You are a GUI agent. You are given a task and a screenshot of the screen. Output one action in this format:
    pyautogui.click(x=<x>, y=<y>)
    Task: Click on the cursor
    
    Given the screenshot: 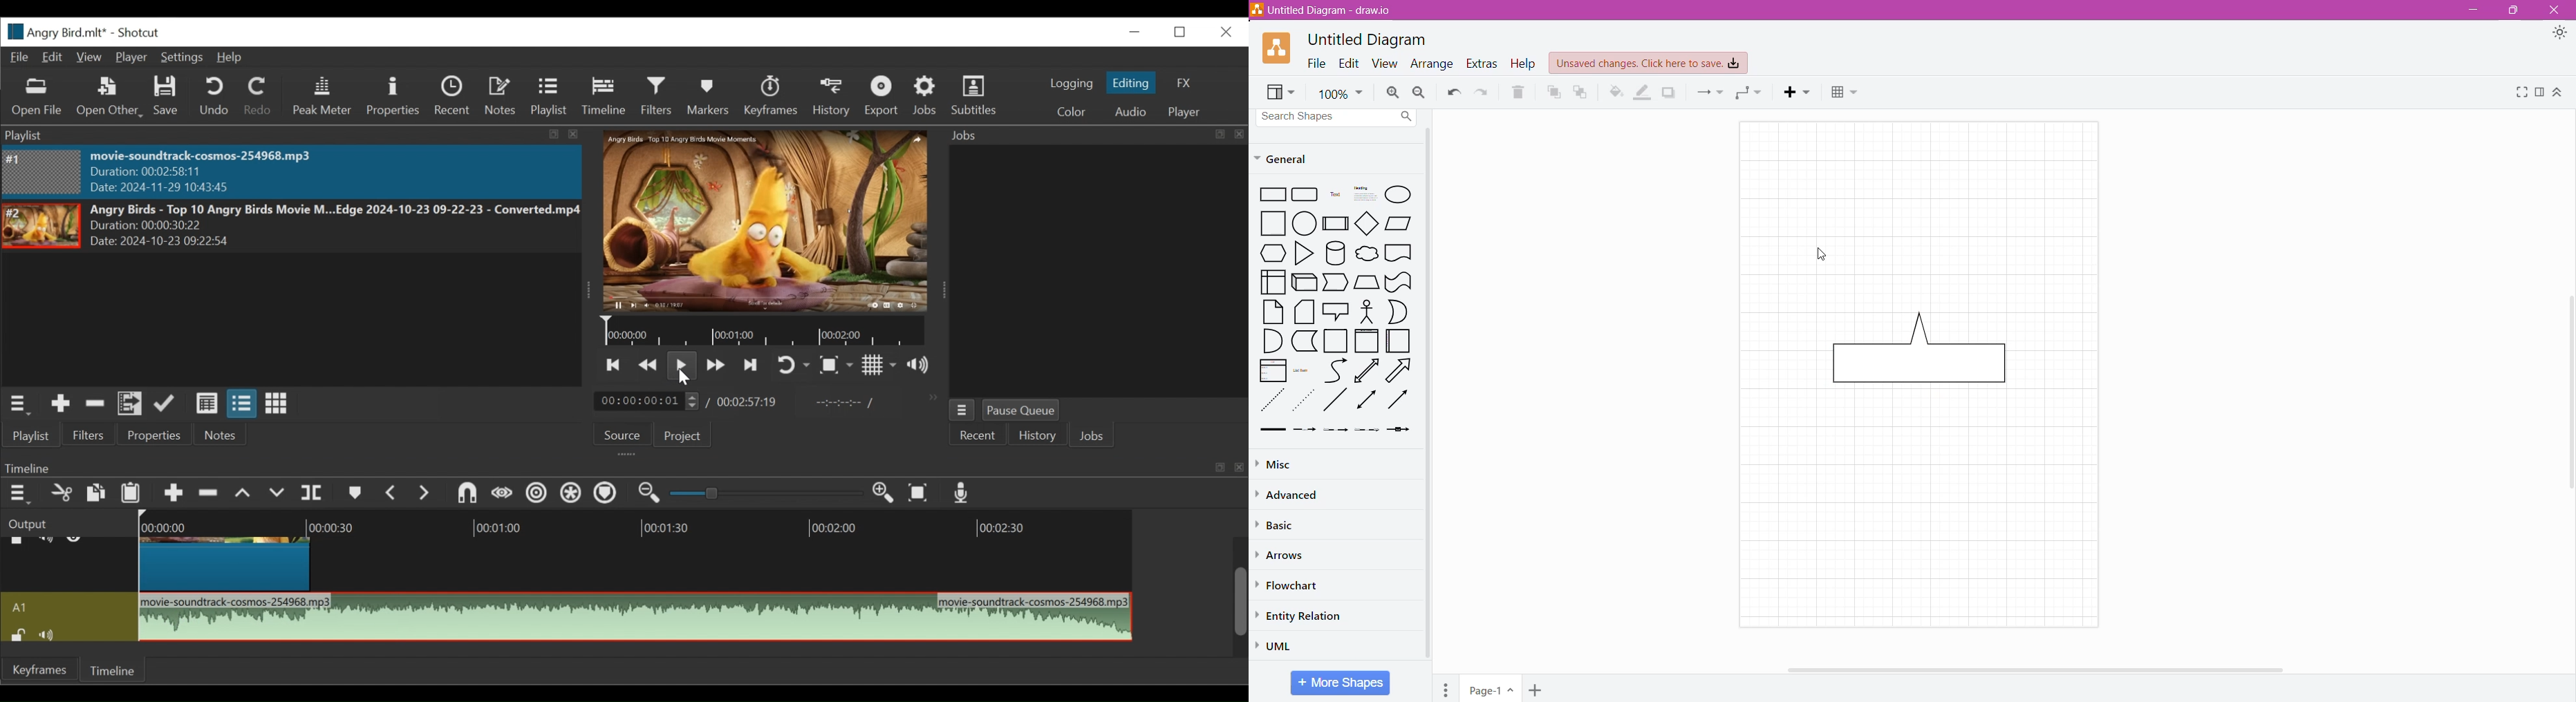 What is the action you would take?
    pyautogui.click(x=688, y=378)
    